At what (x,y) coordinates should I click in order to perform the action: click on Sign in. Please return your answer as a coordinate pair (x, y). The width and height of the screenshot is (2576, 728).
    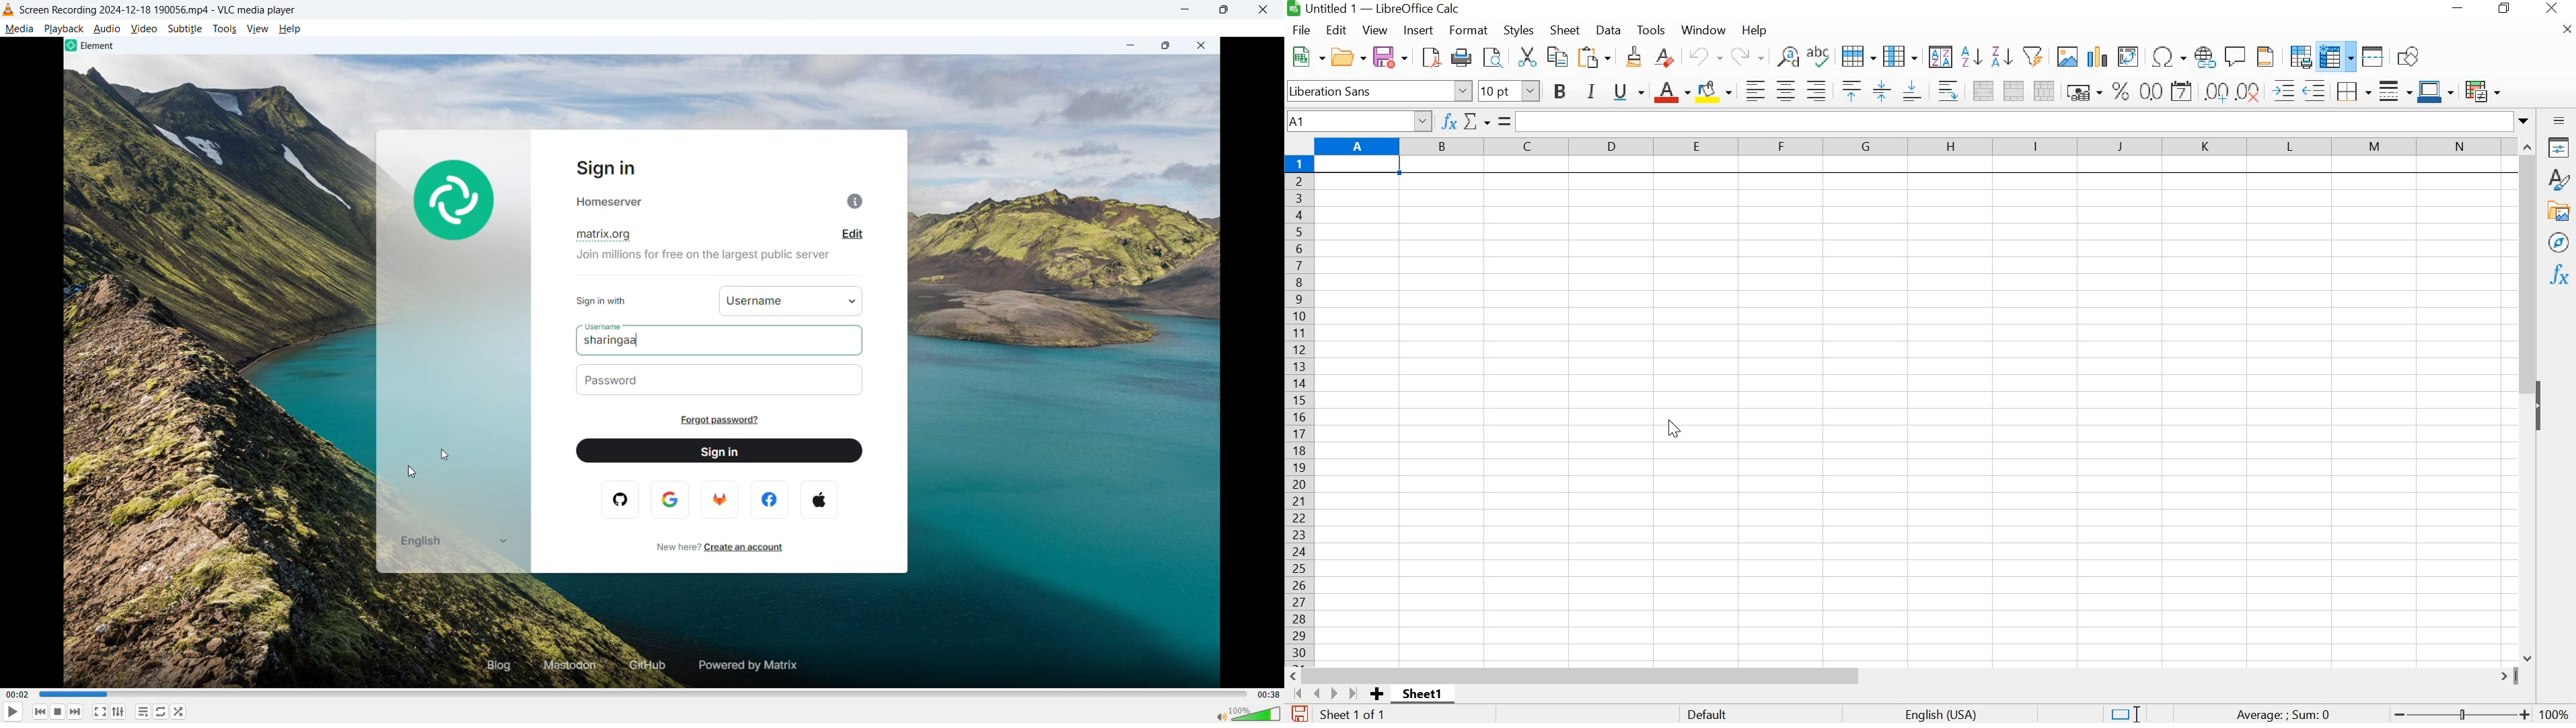
    Looking at the image, I should click on (717, 451).